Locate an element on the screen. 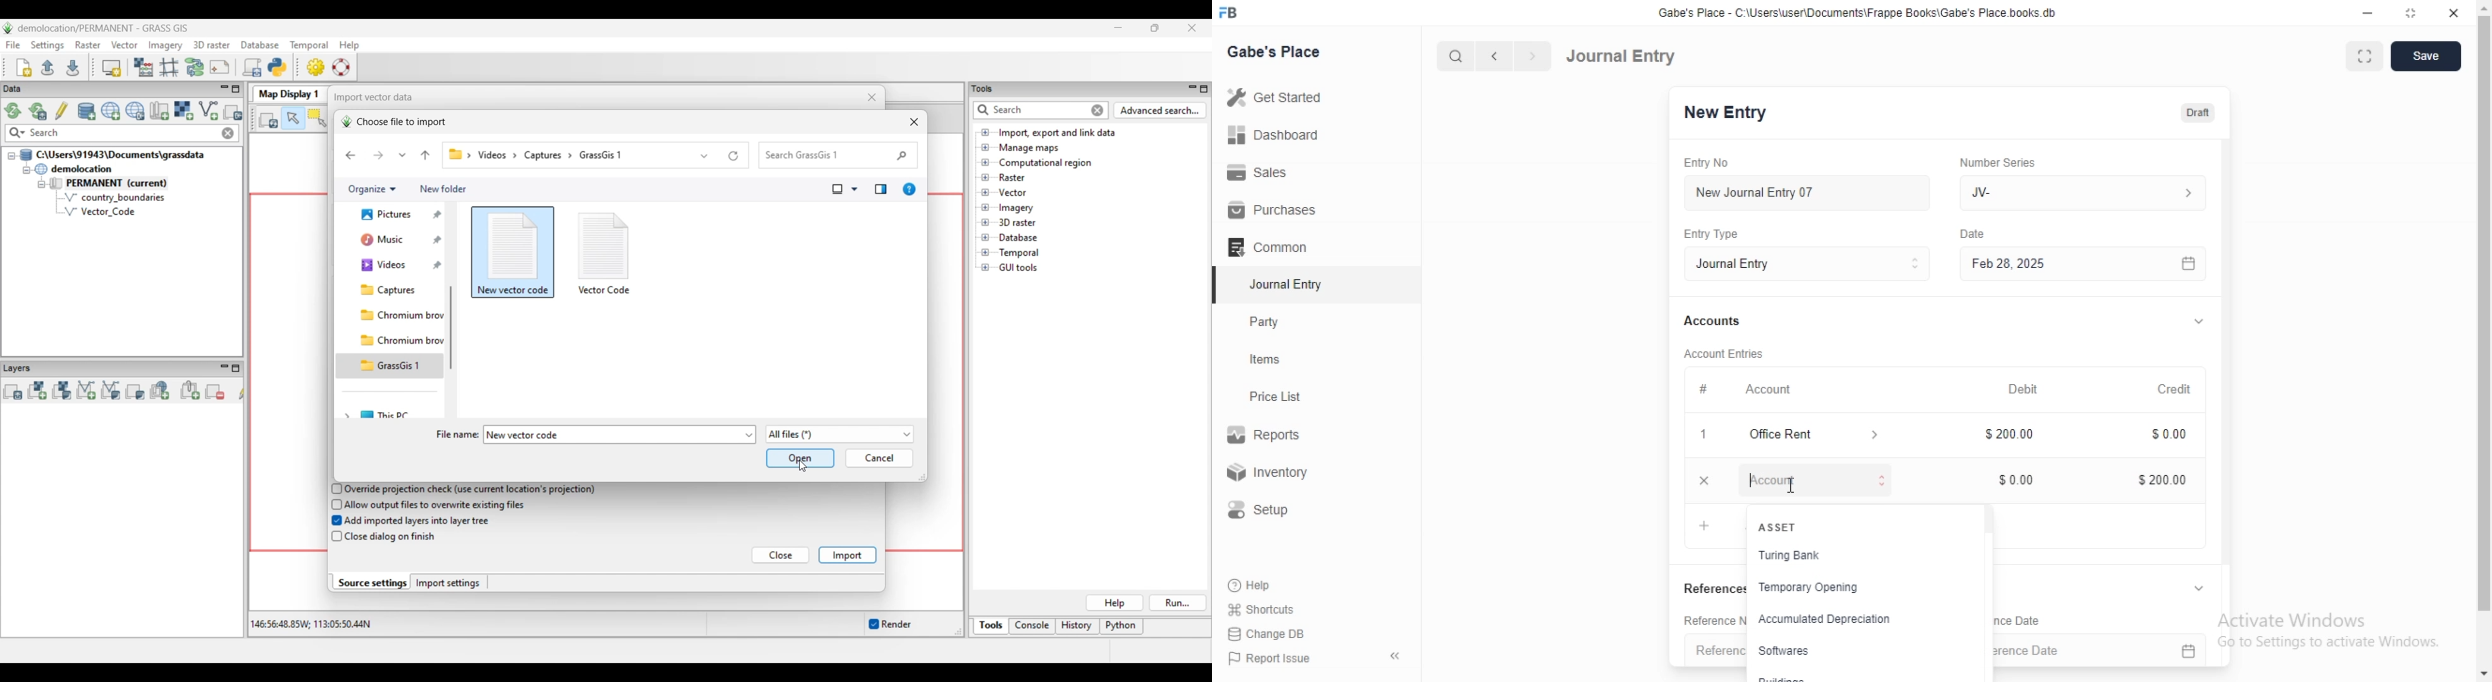  ‘Number Series is located at coordinates (2004, 162).